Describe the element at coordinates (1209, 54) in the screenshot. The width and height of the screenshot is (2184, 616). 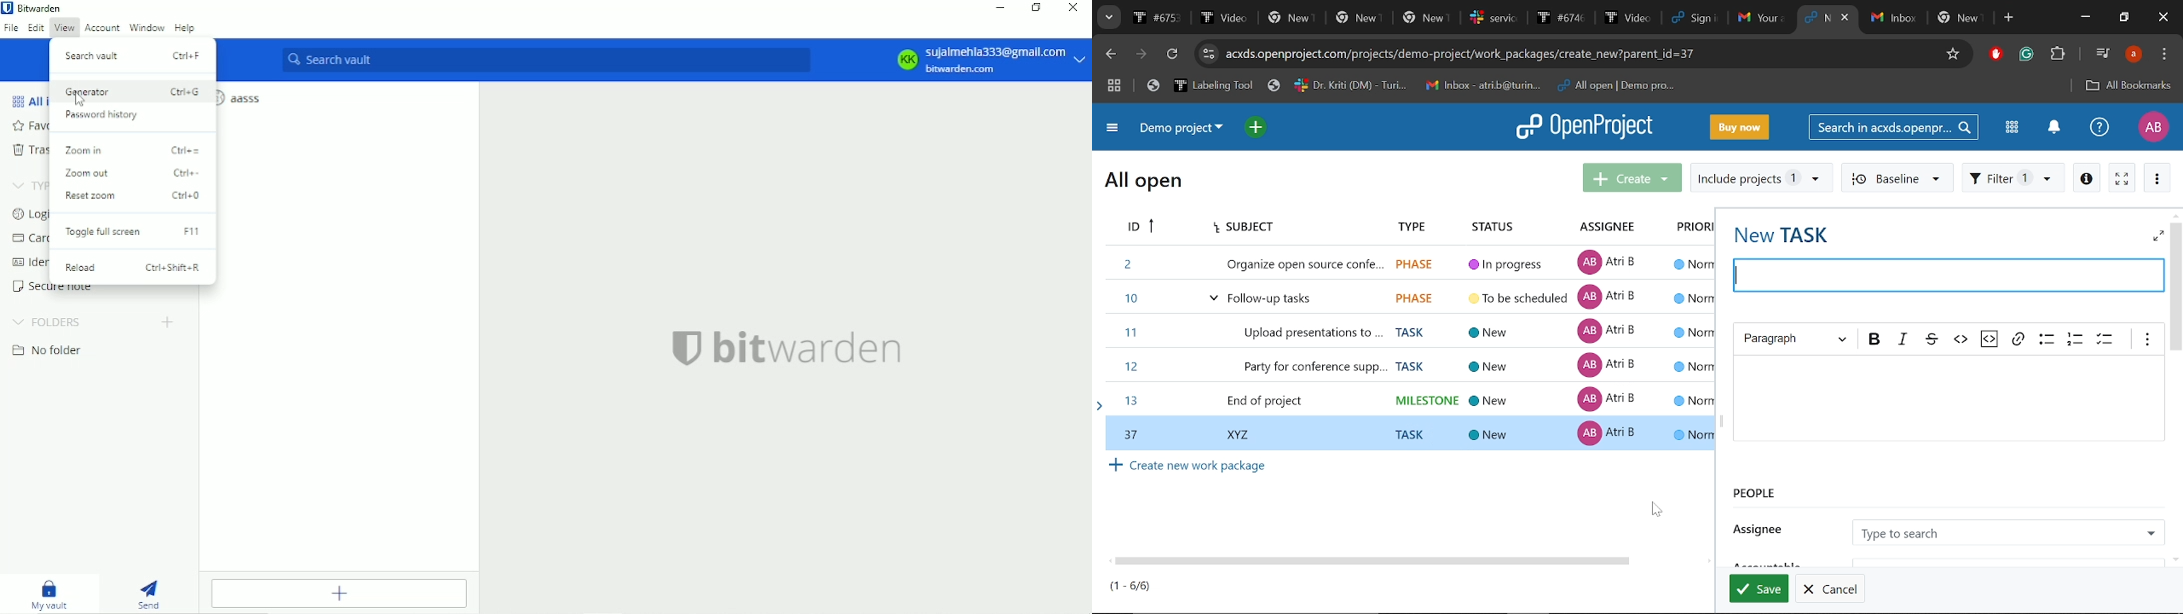
I see `Cite info` at that location.